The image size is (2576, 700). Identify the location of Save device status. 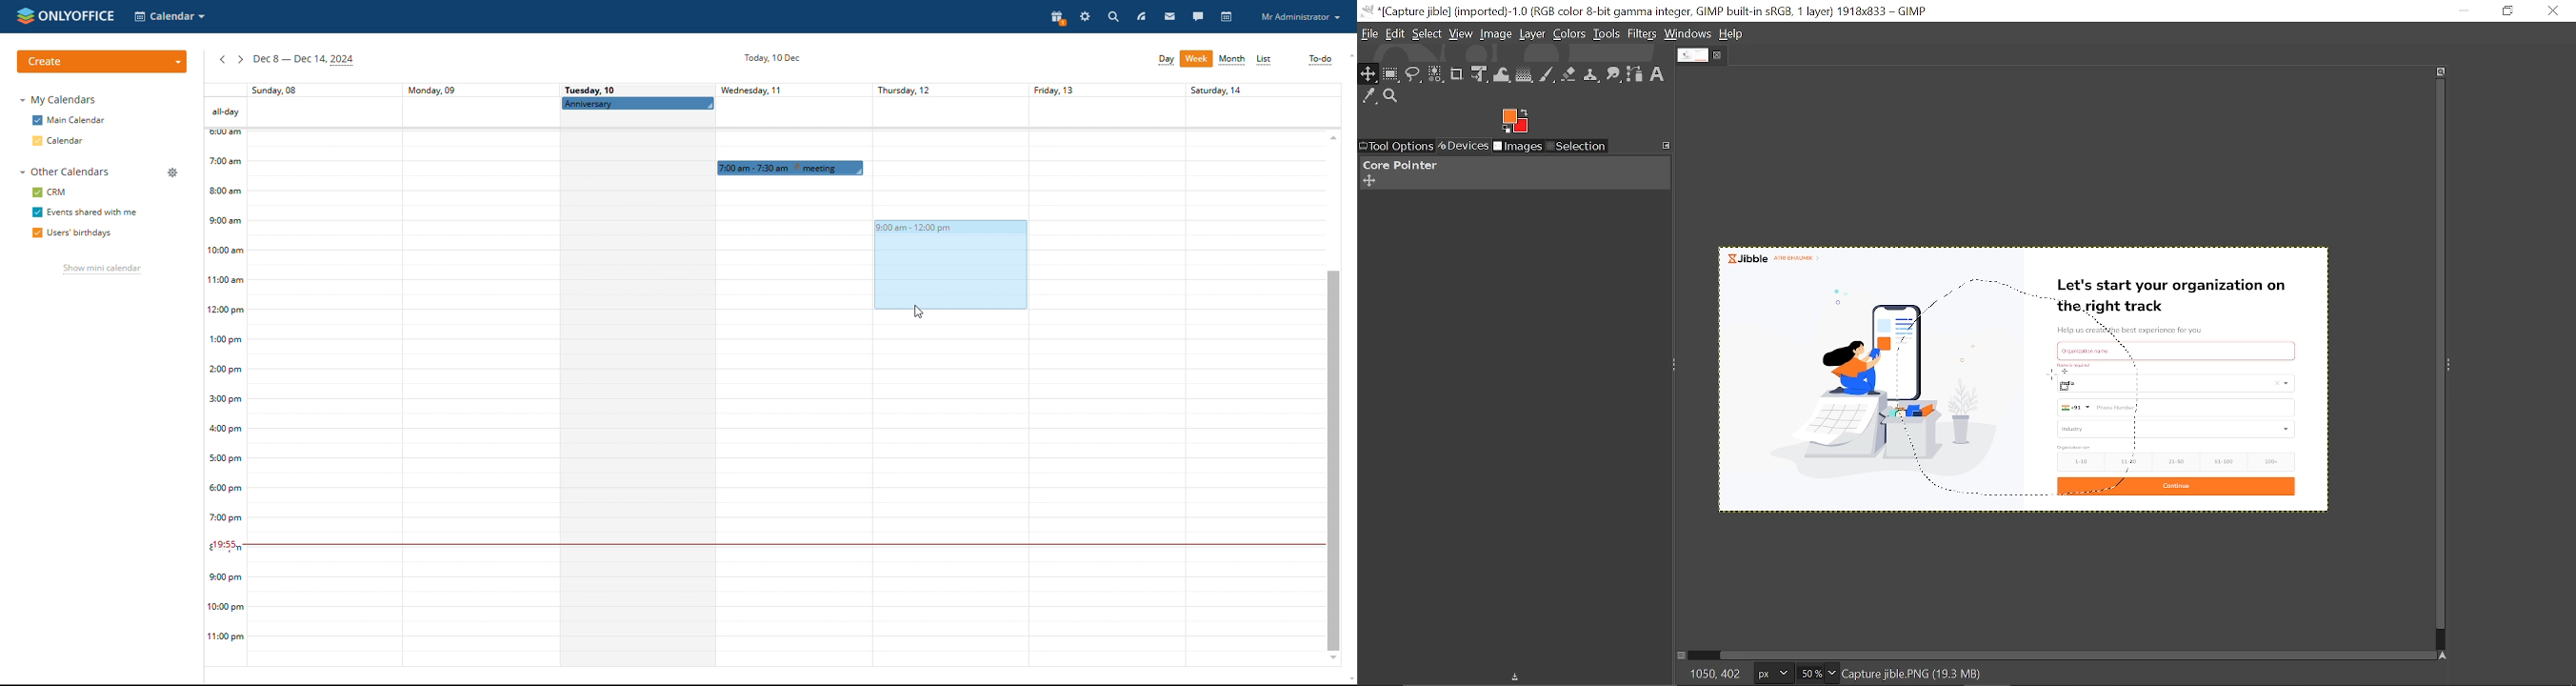
(1519, 678).